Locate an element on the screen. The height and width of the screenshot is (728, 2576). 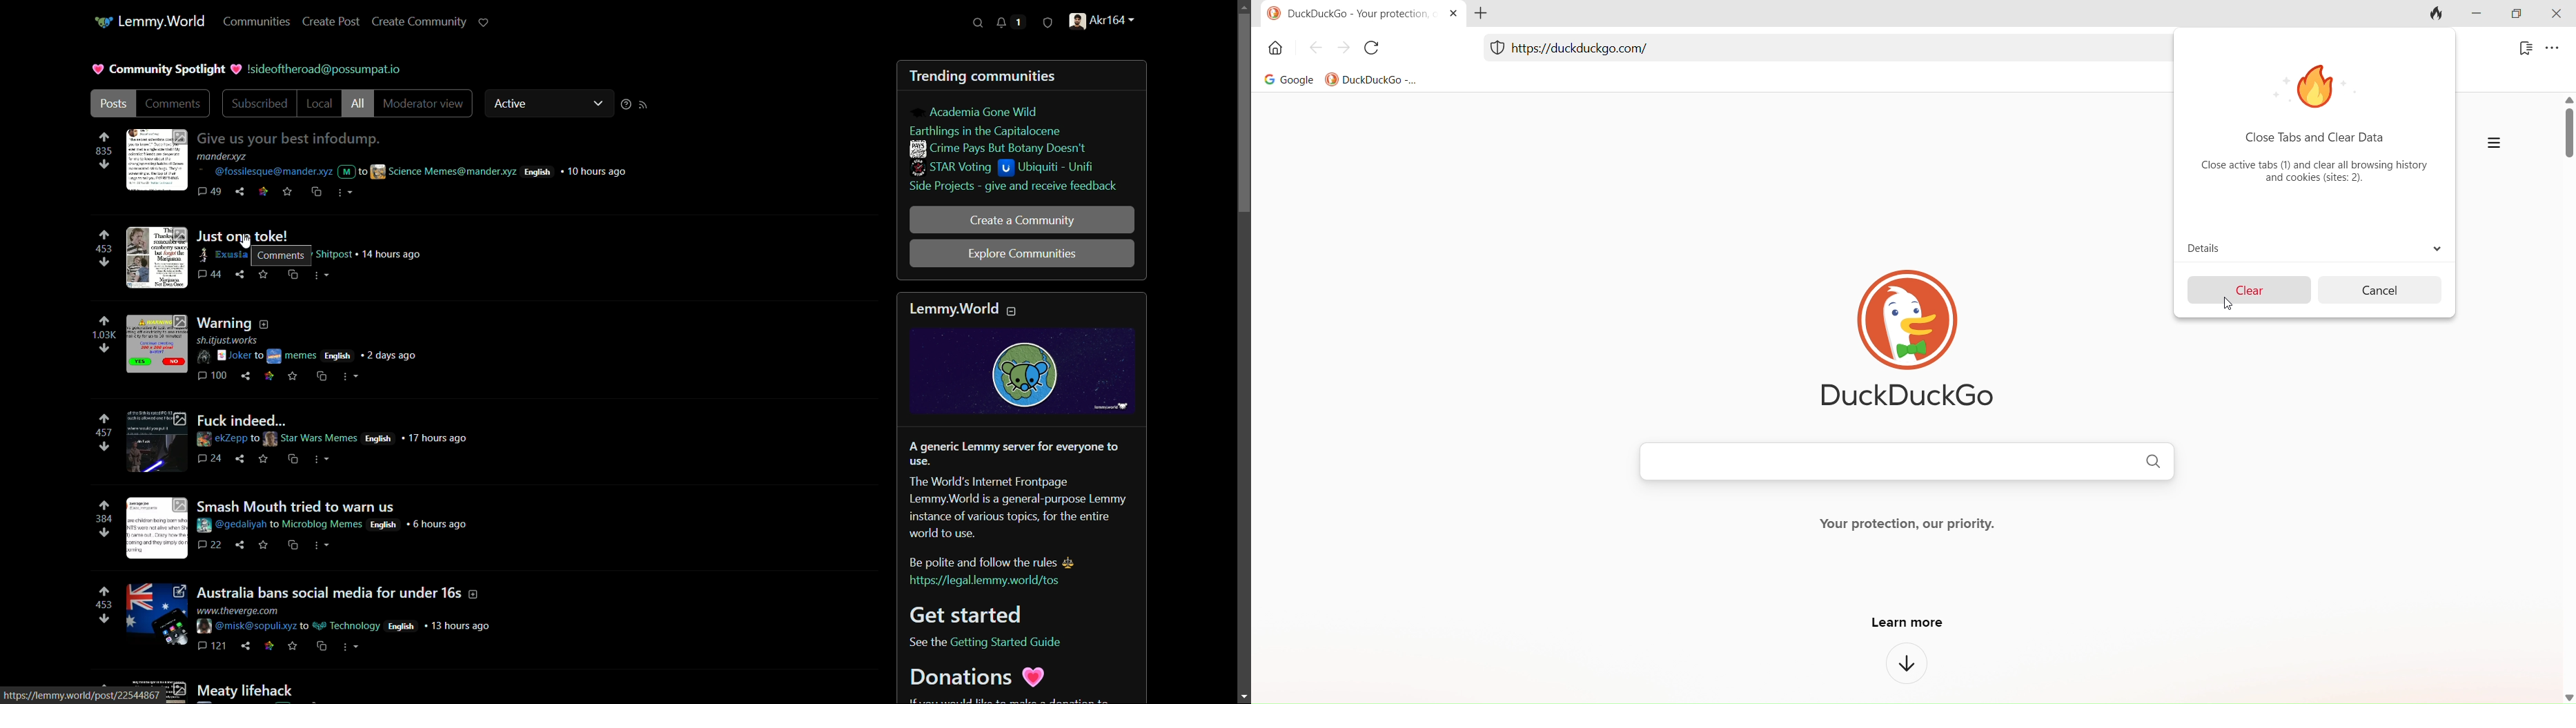
crosspost is located at coordinates (323, 646).